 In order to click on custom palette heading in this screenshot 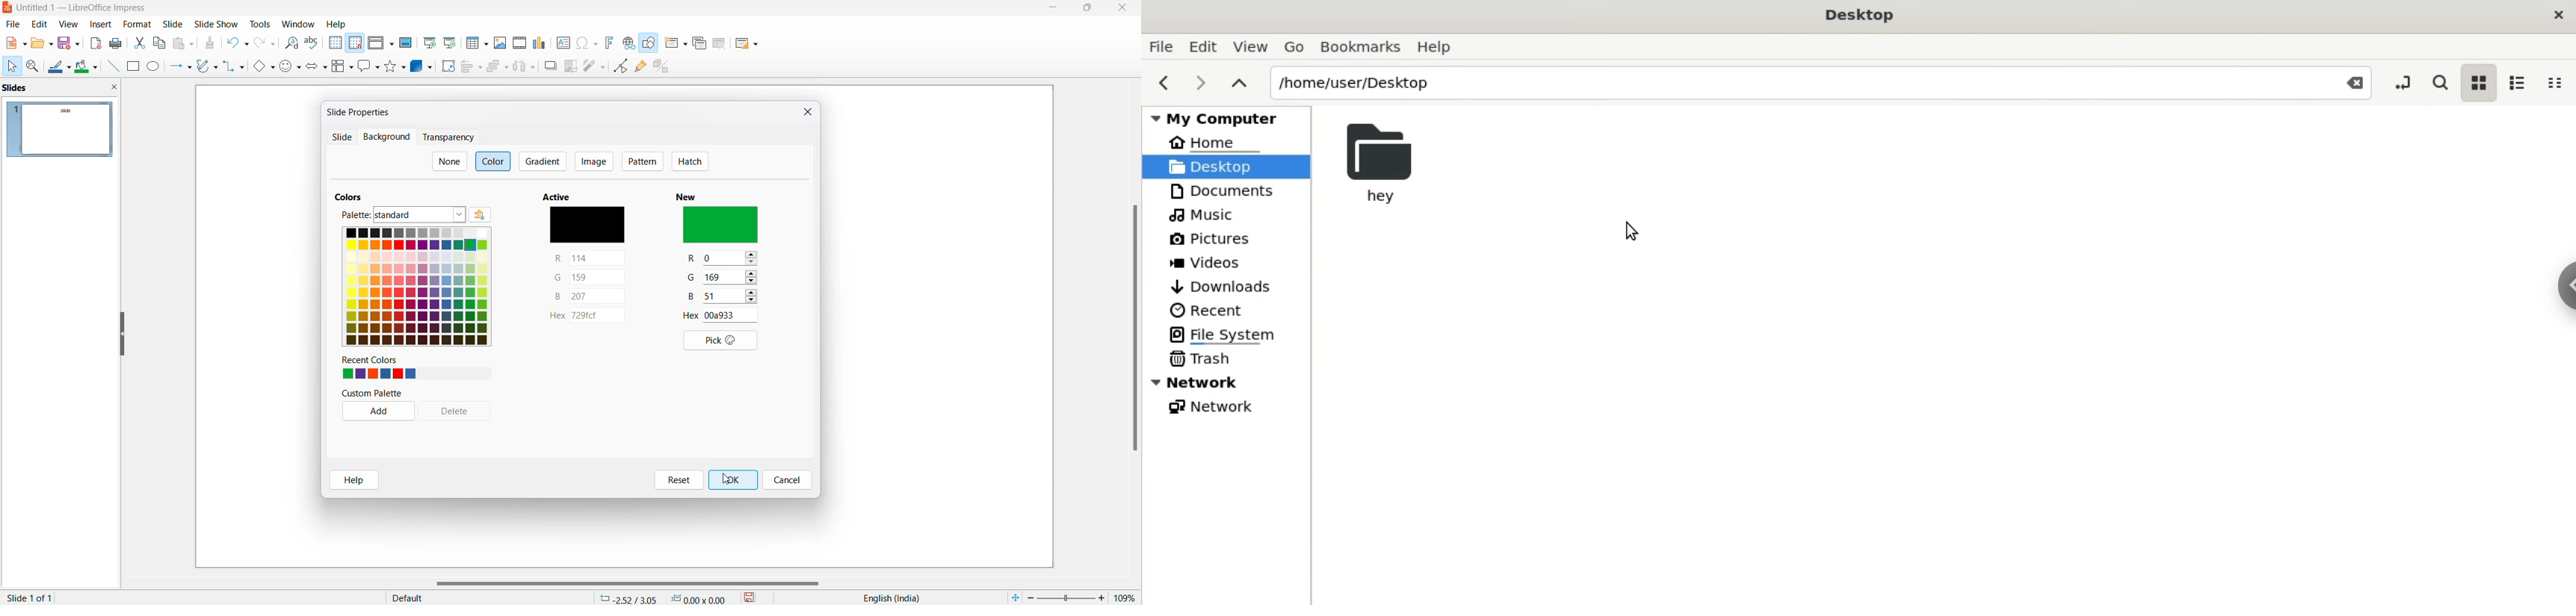, I will do `click(373, 393)`.